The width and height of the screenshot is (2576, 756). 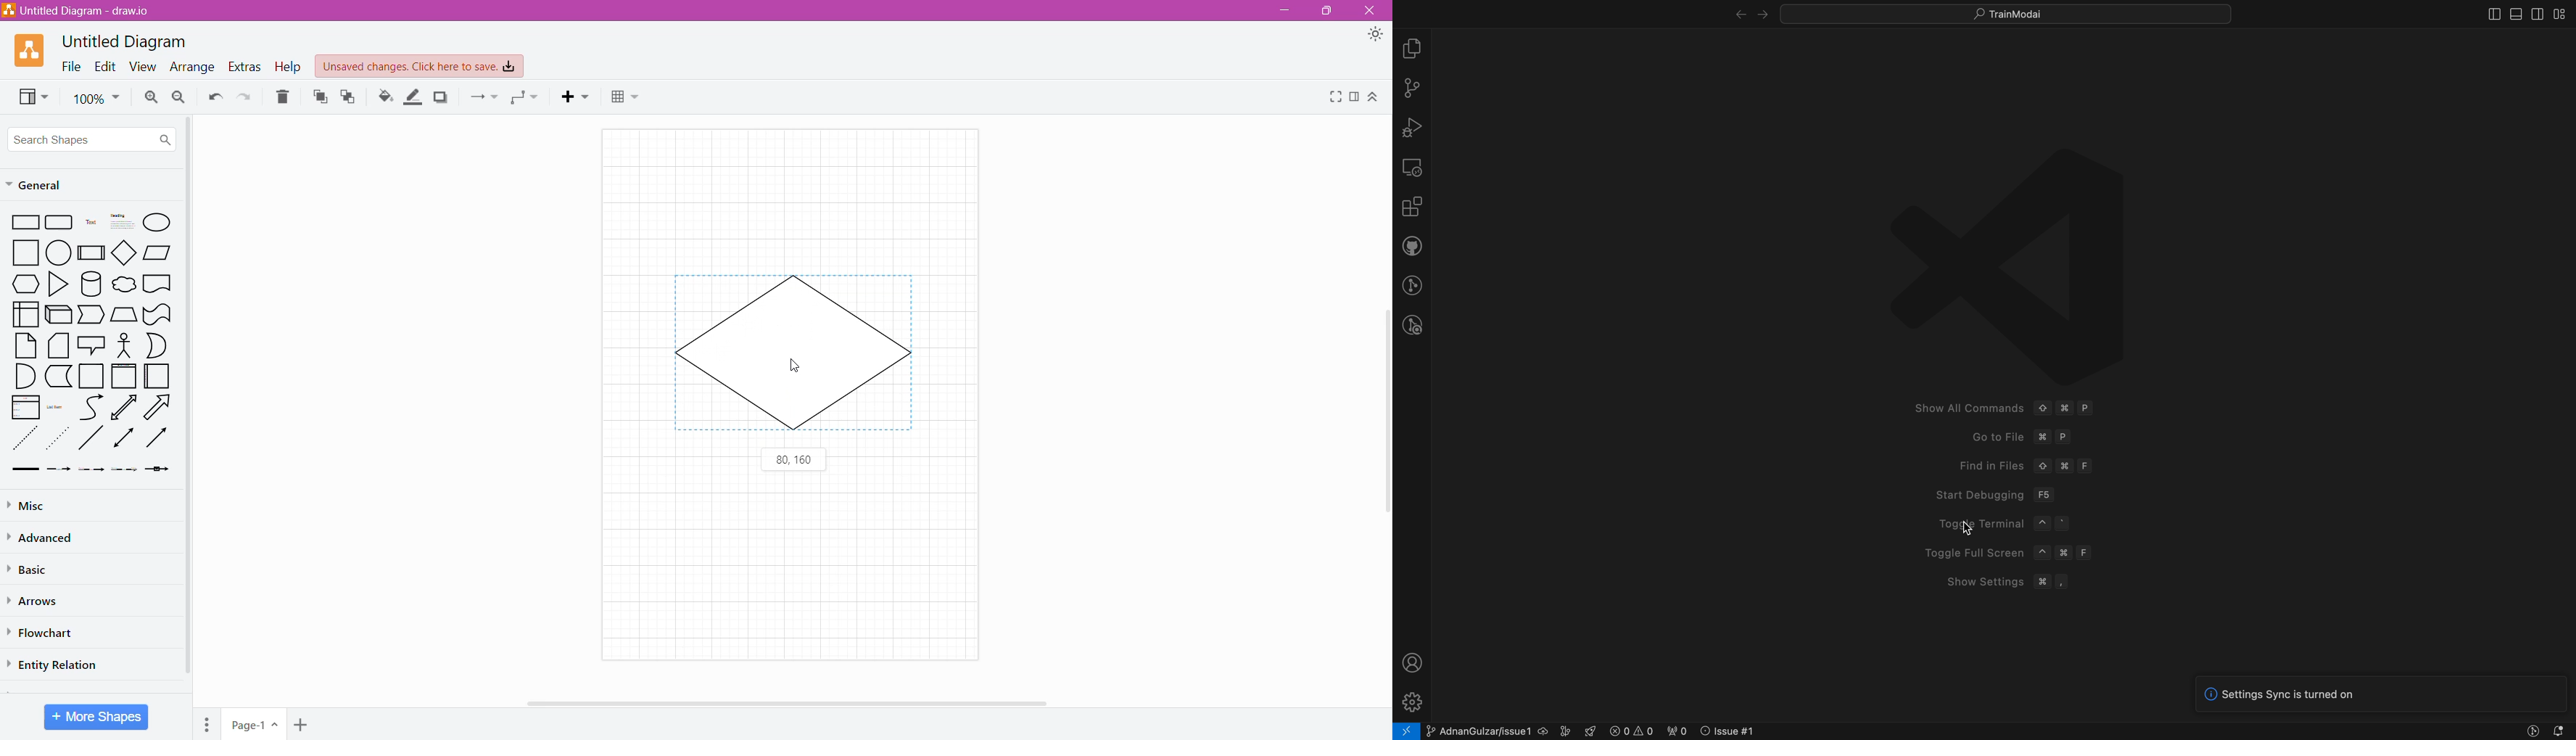 I want to click on Line, so click(x=91, y=440).